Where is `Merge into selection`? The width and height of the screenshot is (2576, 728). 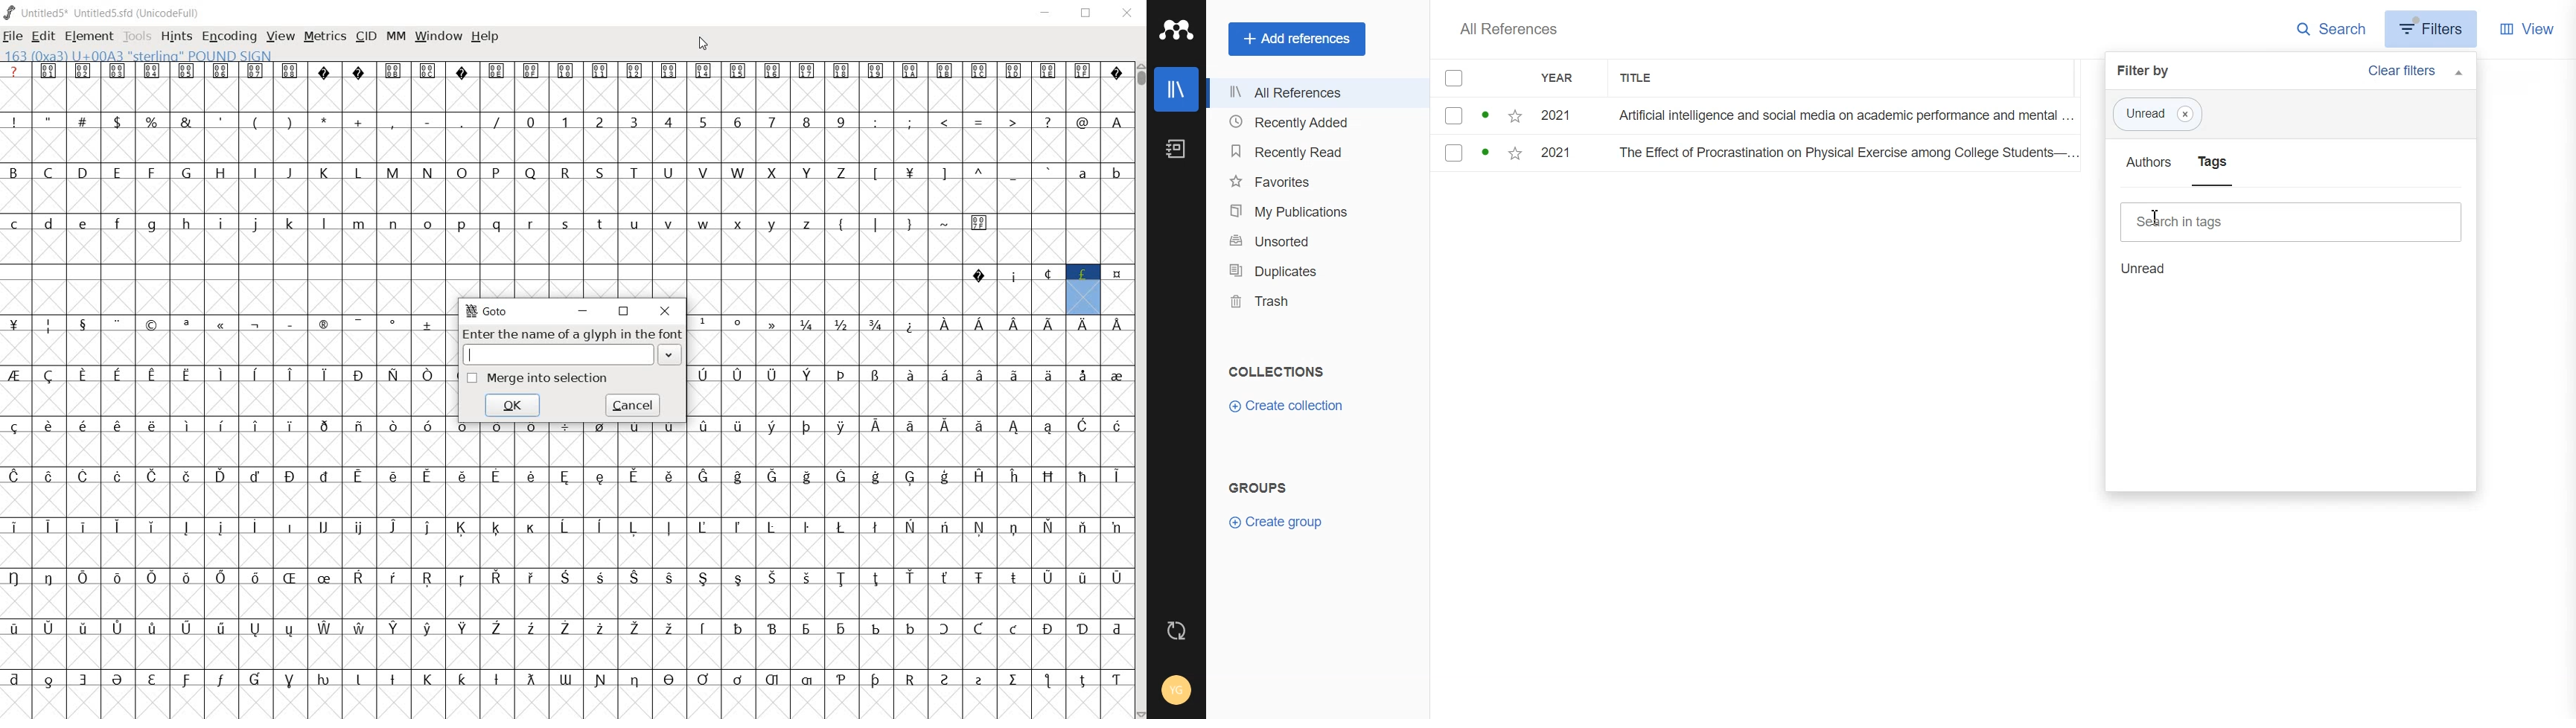
Merge into selection is located at coordinates (536, 377).